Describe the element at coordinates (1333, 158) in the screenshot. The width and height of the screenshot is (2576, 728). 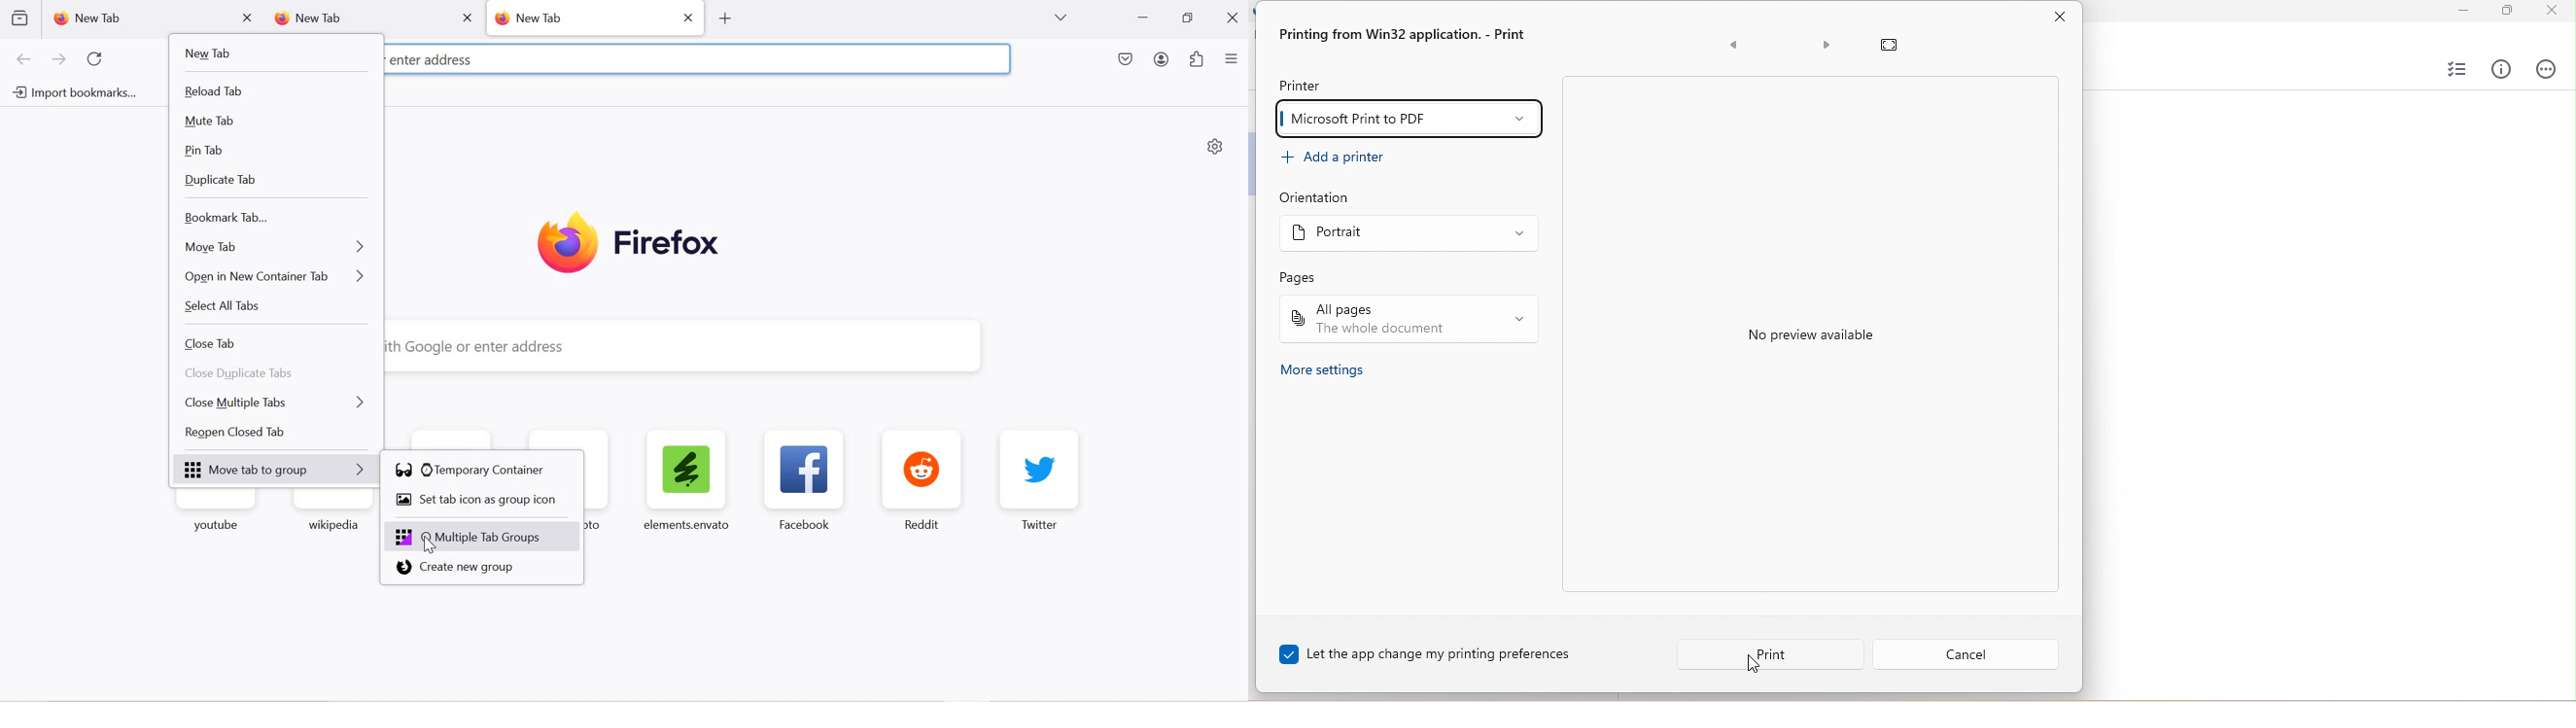
I see `add a printer` at that location.